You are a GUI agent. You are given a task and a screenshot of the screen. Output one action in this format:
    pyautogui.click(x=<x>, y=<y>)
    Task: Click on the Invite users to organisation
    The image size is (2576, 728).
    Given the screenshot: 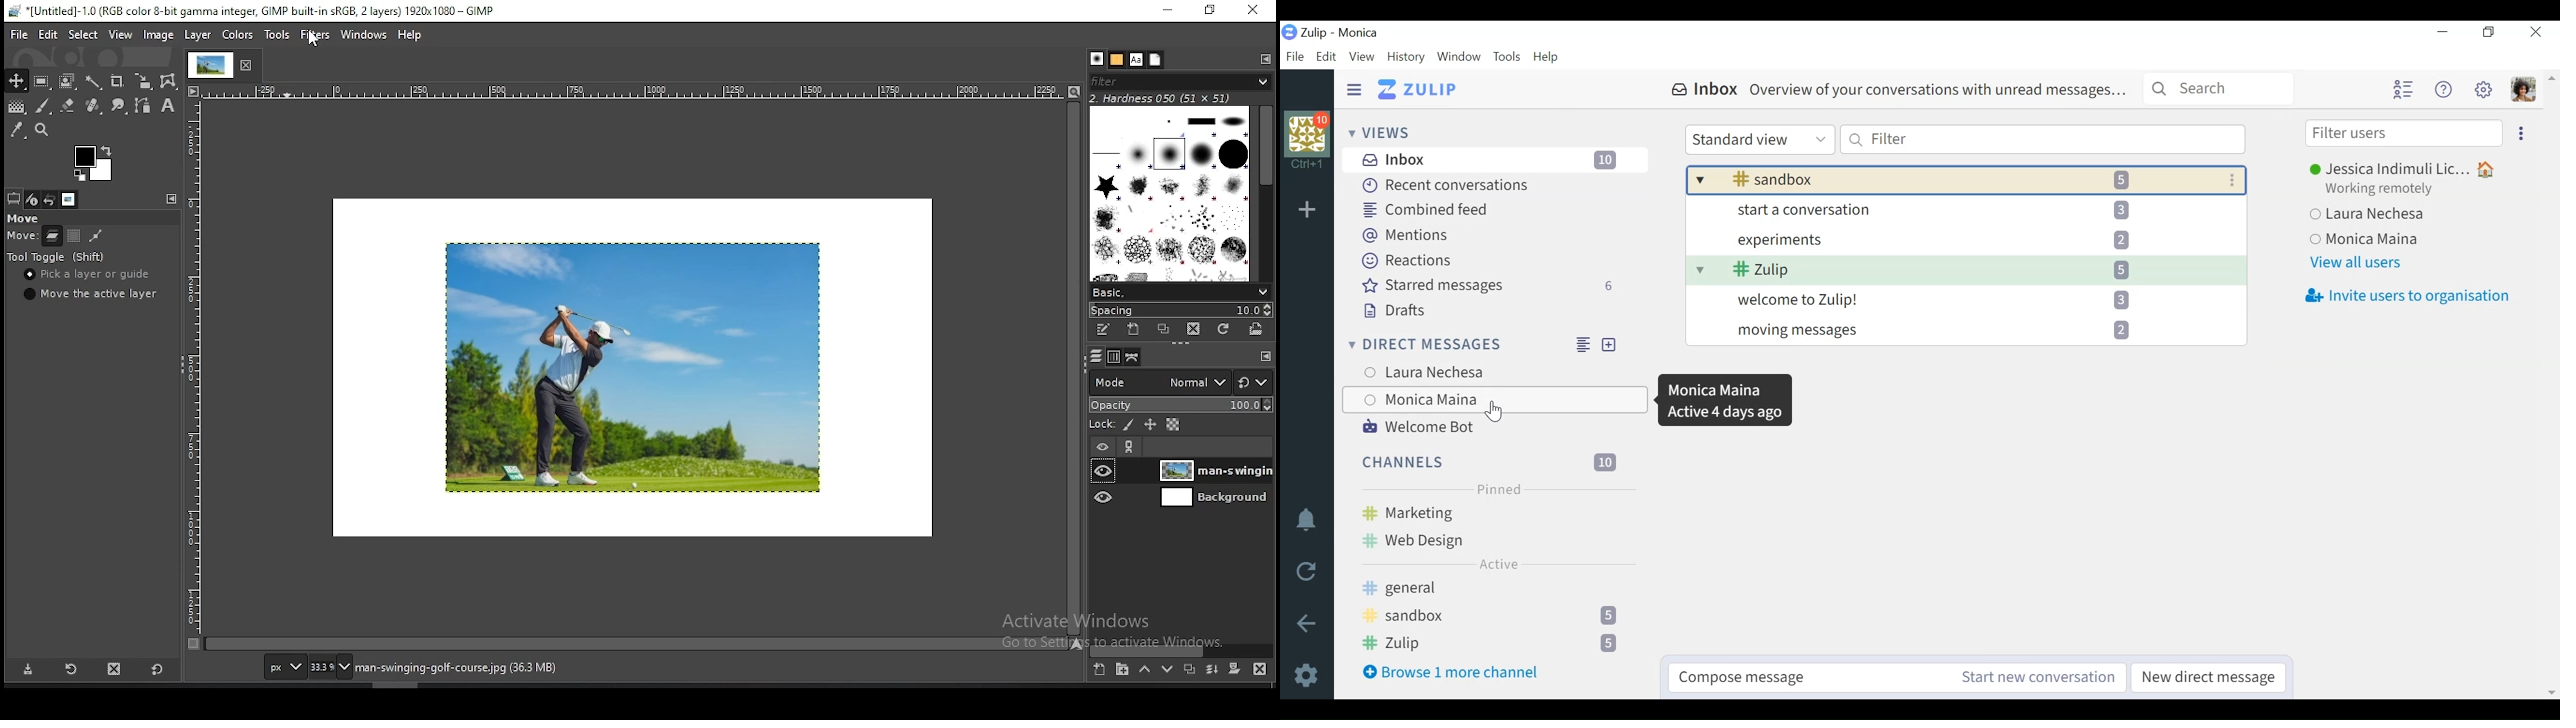 What is the action you would take?
    pyautogui.click(x=2411, y=296)
    